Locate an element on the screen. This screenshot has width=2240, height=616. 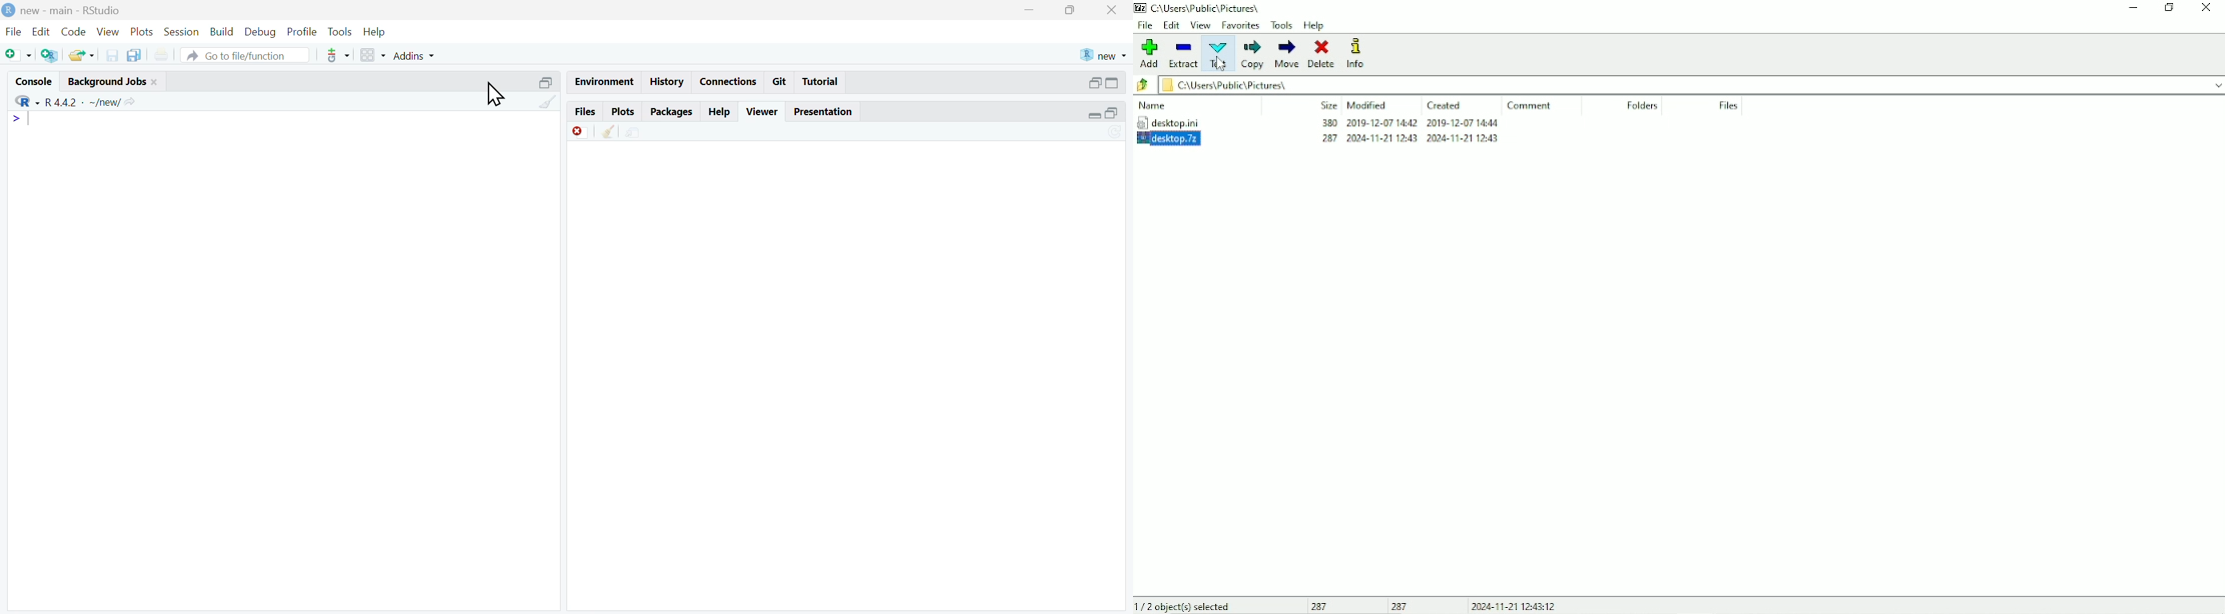
287 is located at coordinates (1402, 605).